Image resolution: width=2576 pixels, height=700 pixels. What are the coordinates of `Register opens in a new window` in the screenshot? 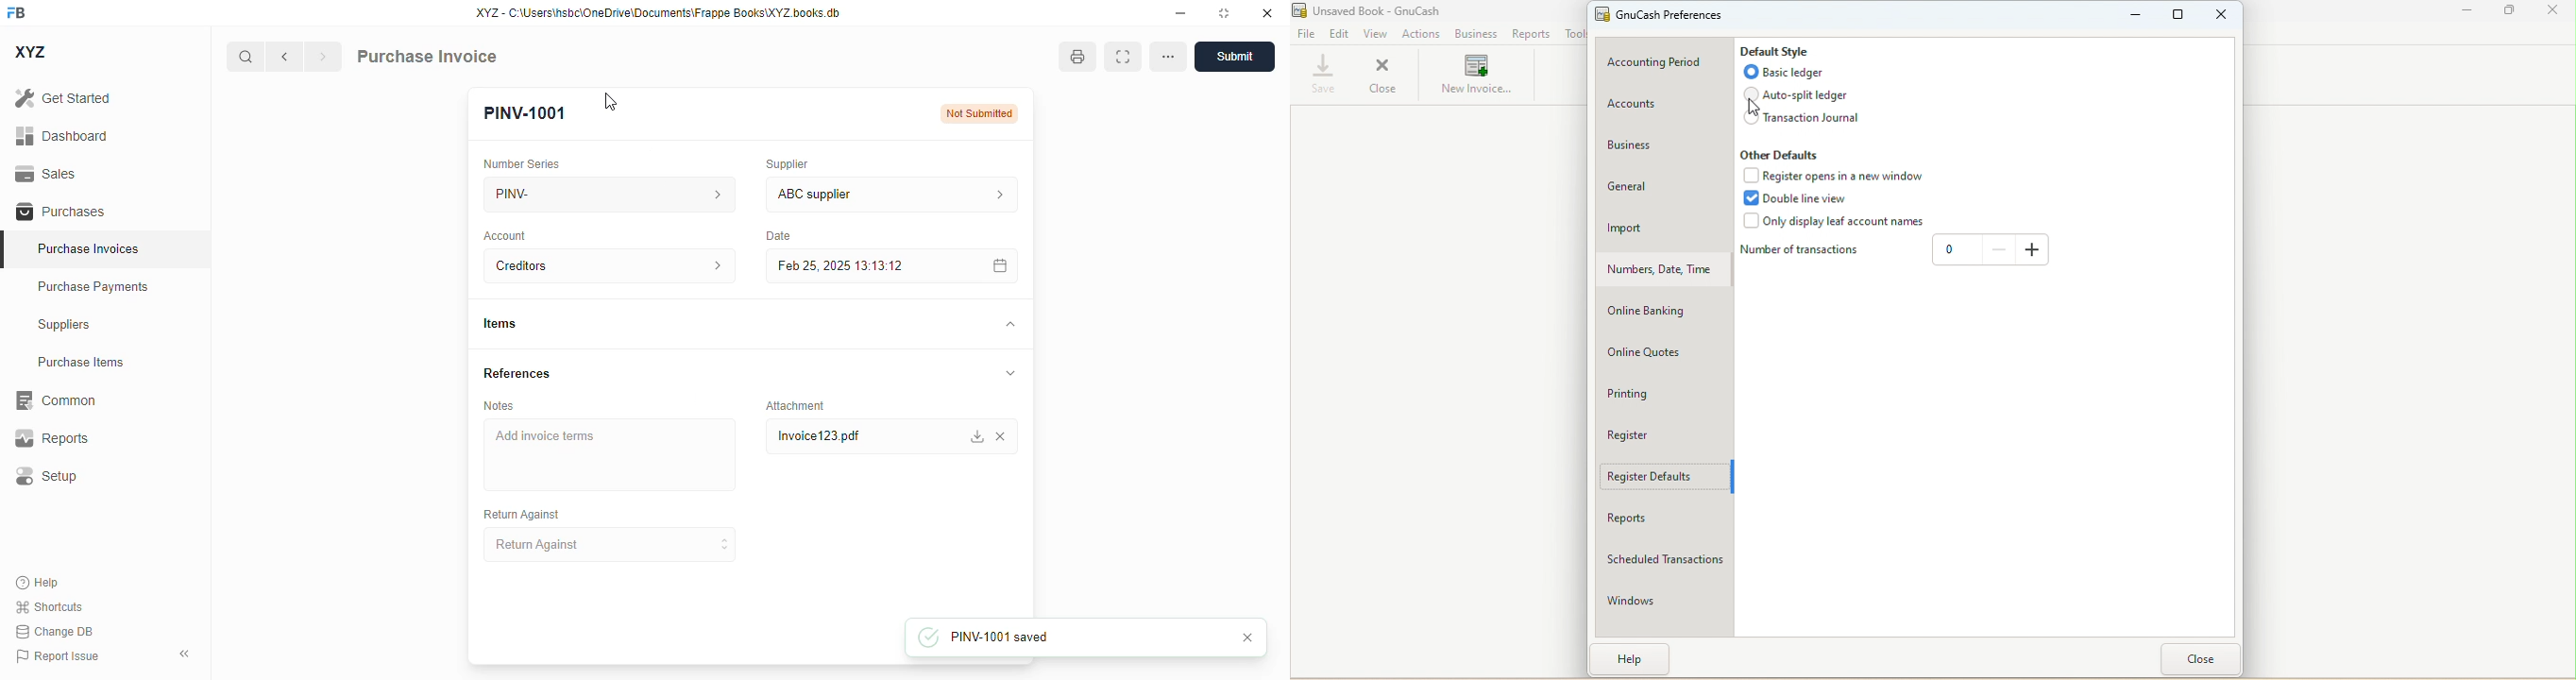 It's located at (1857, 174).